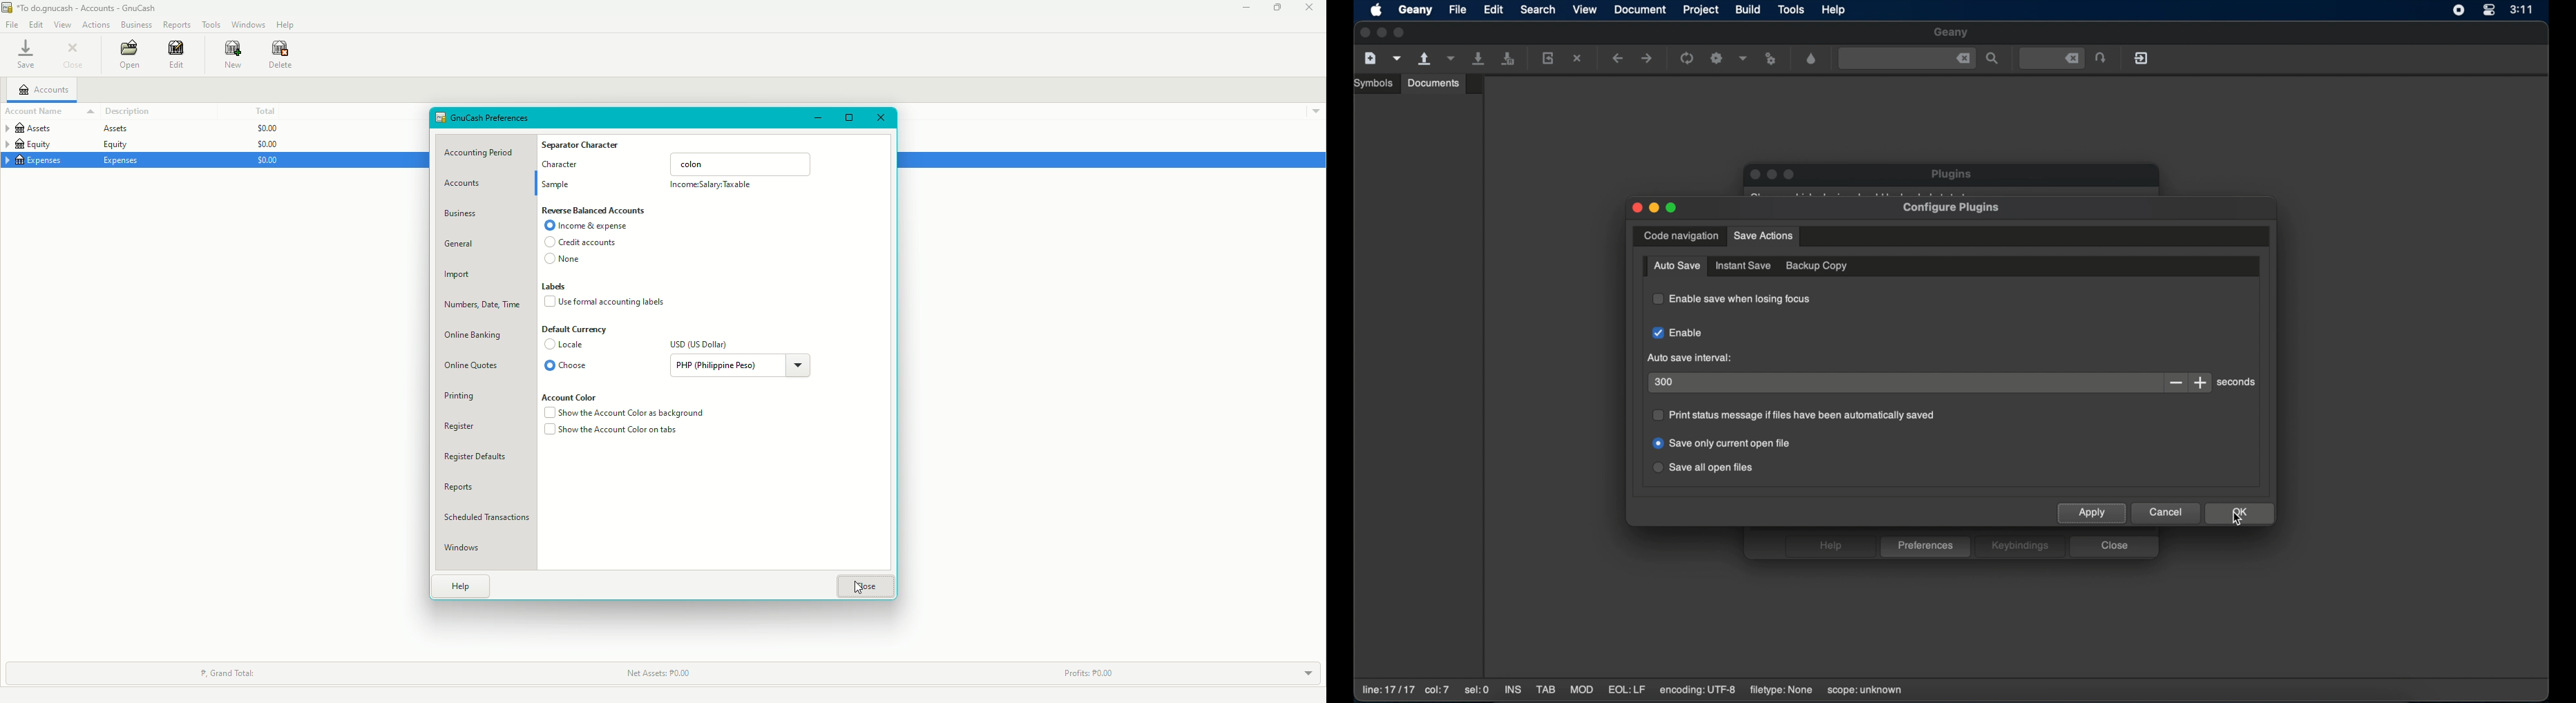 This screenshot has height=728, width=2576. I want to click on Reports, so click(458, 488).